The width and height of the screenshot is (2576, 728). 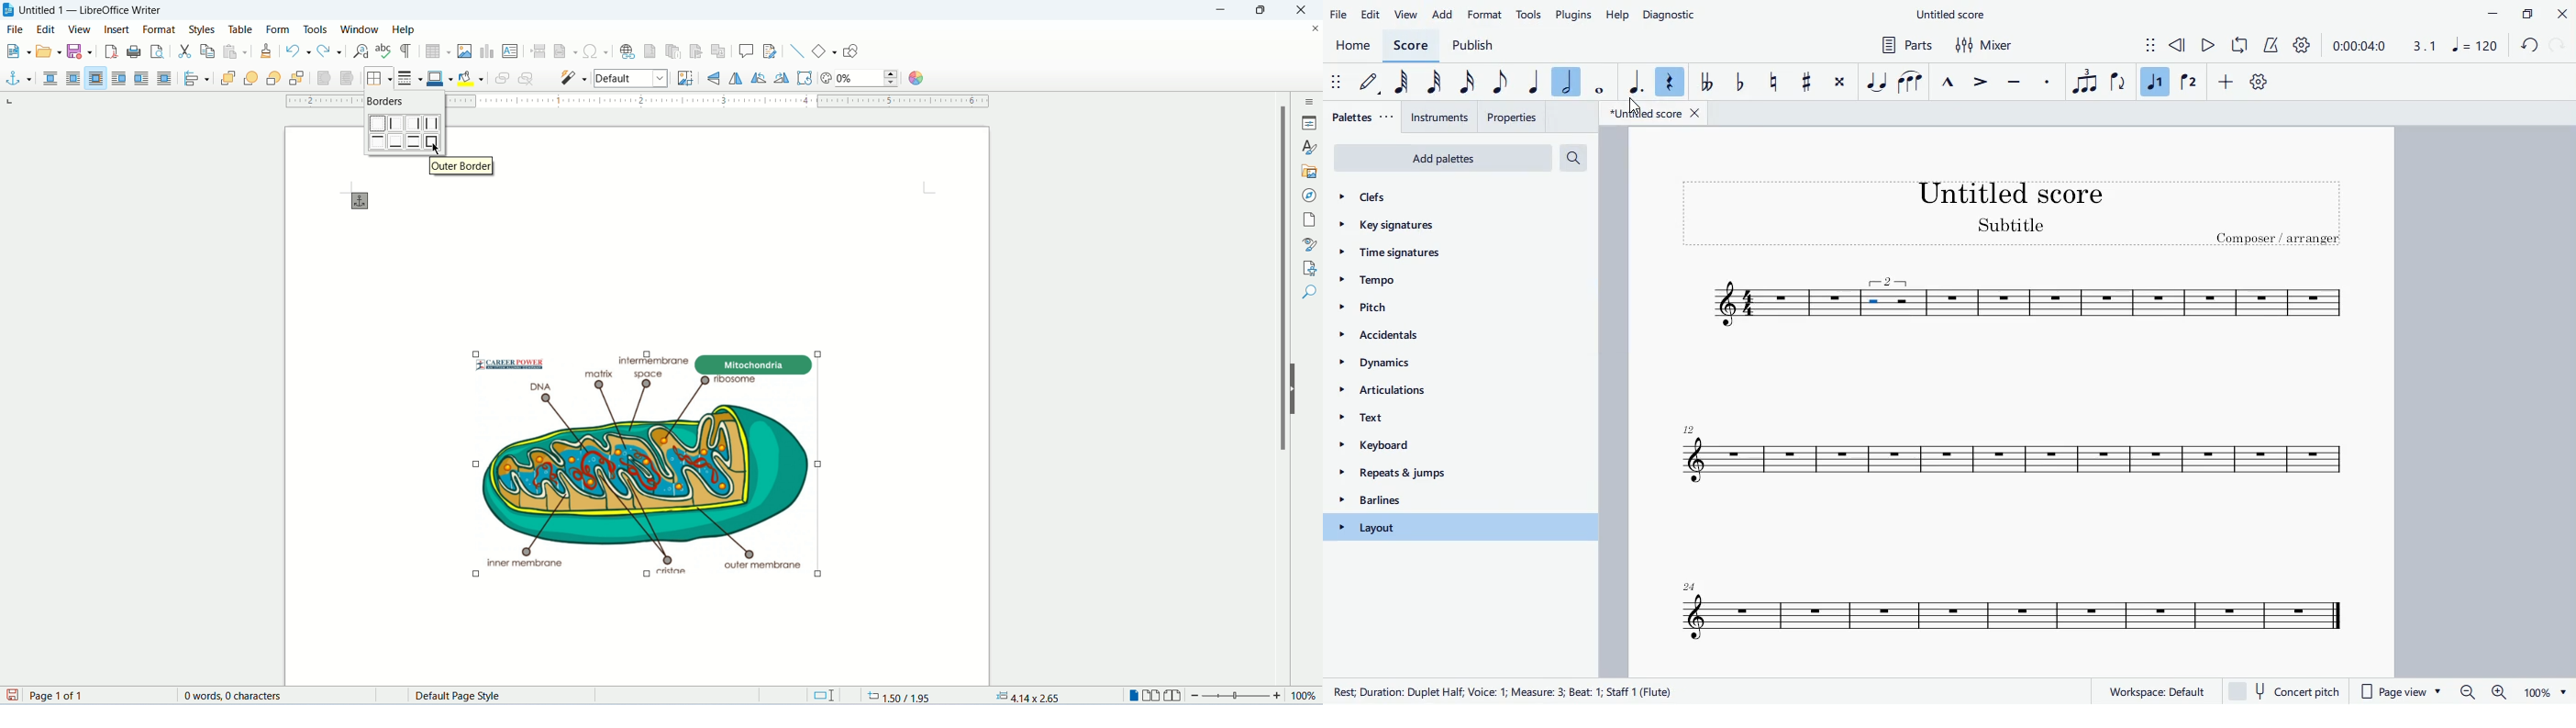 I want to click on score, so click(x=2016, y=457).